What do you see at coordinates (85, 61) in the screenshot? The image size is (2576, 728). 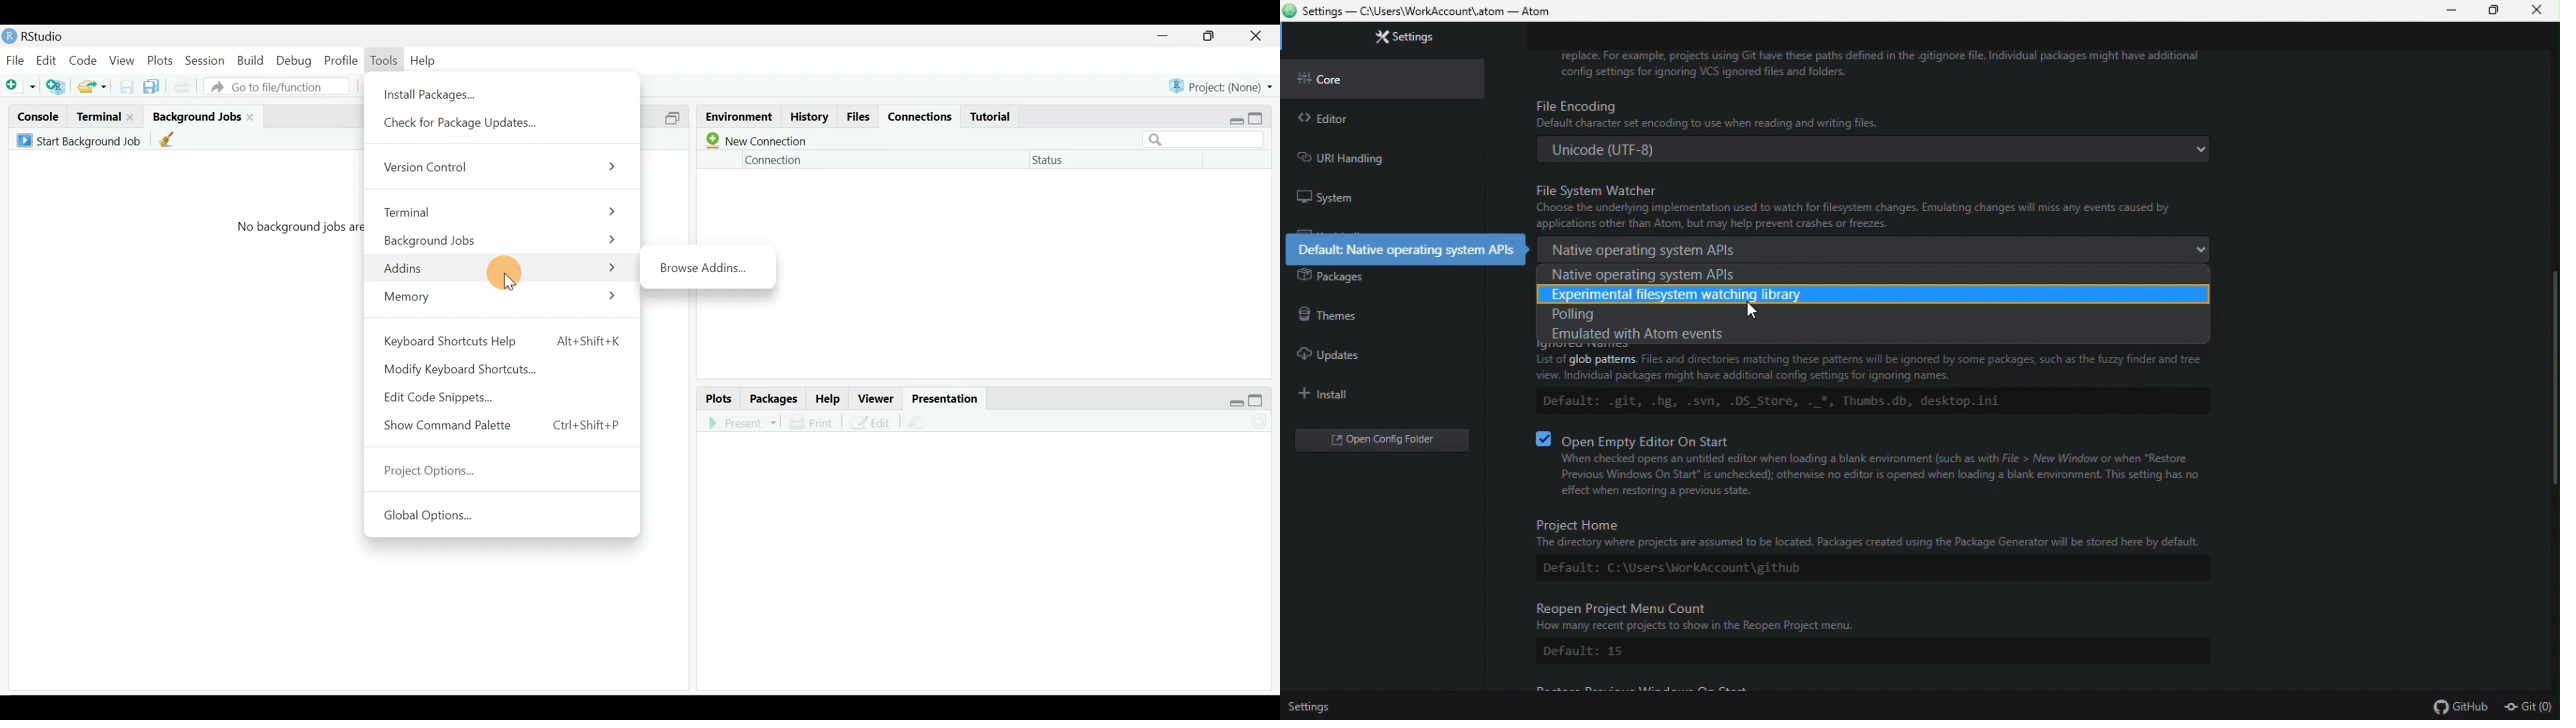 I see `Code` at bounding box center [85, 61].